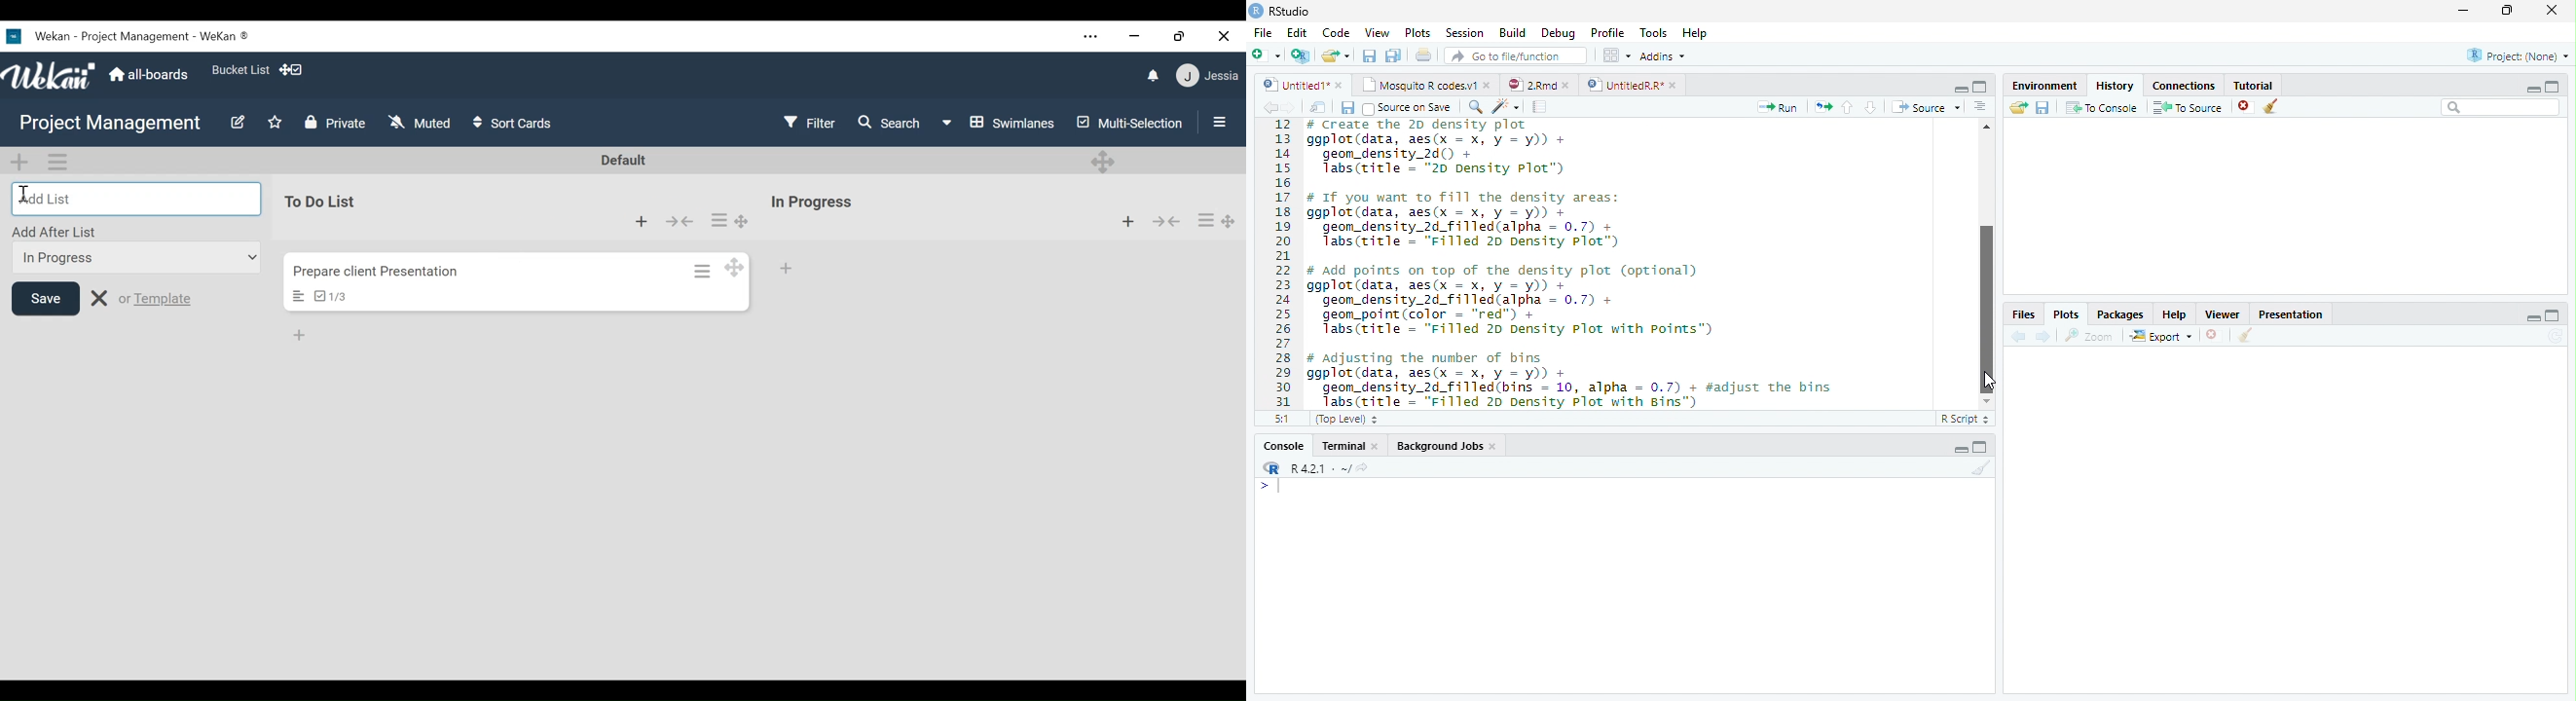  Describe the element at coordinates (1980, 108) in the screenshot. I see `Document outline` at that location.